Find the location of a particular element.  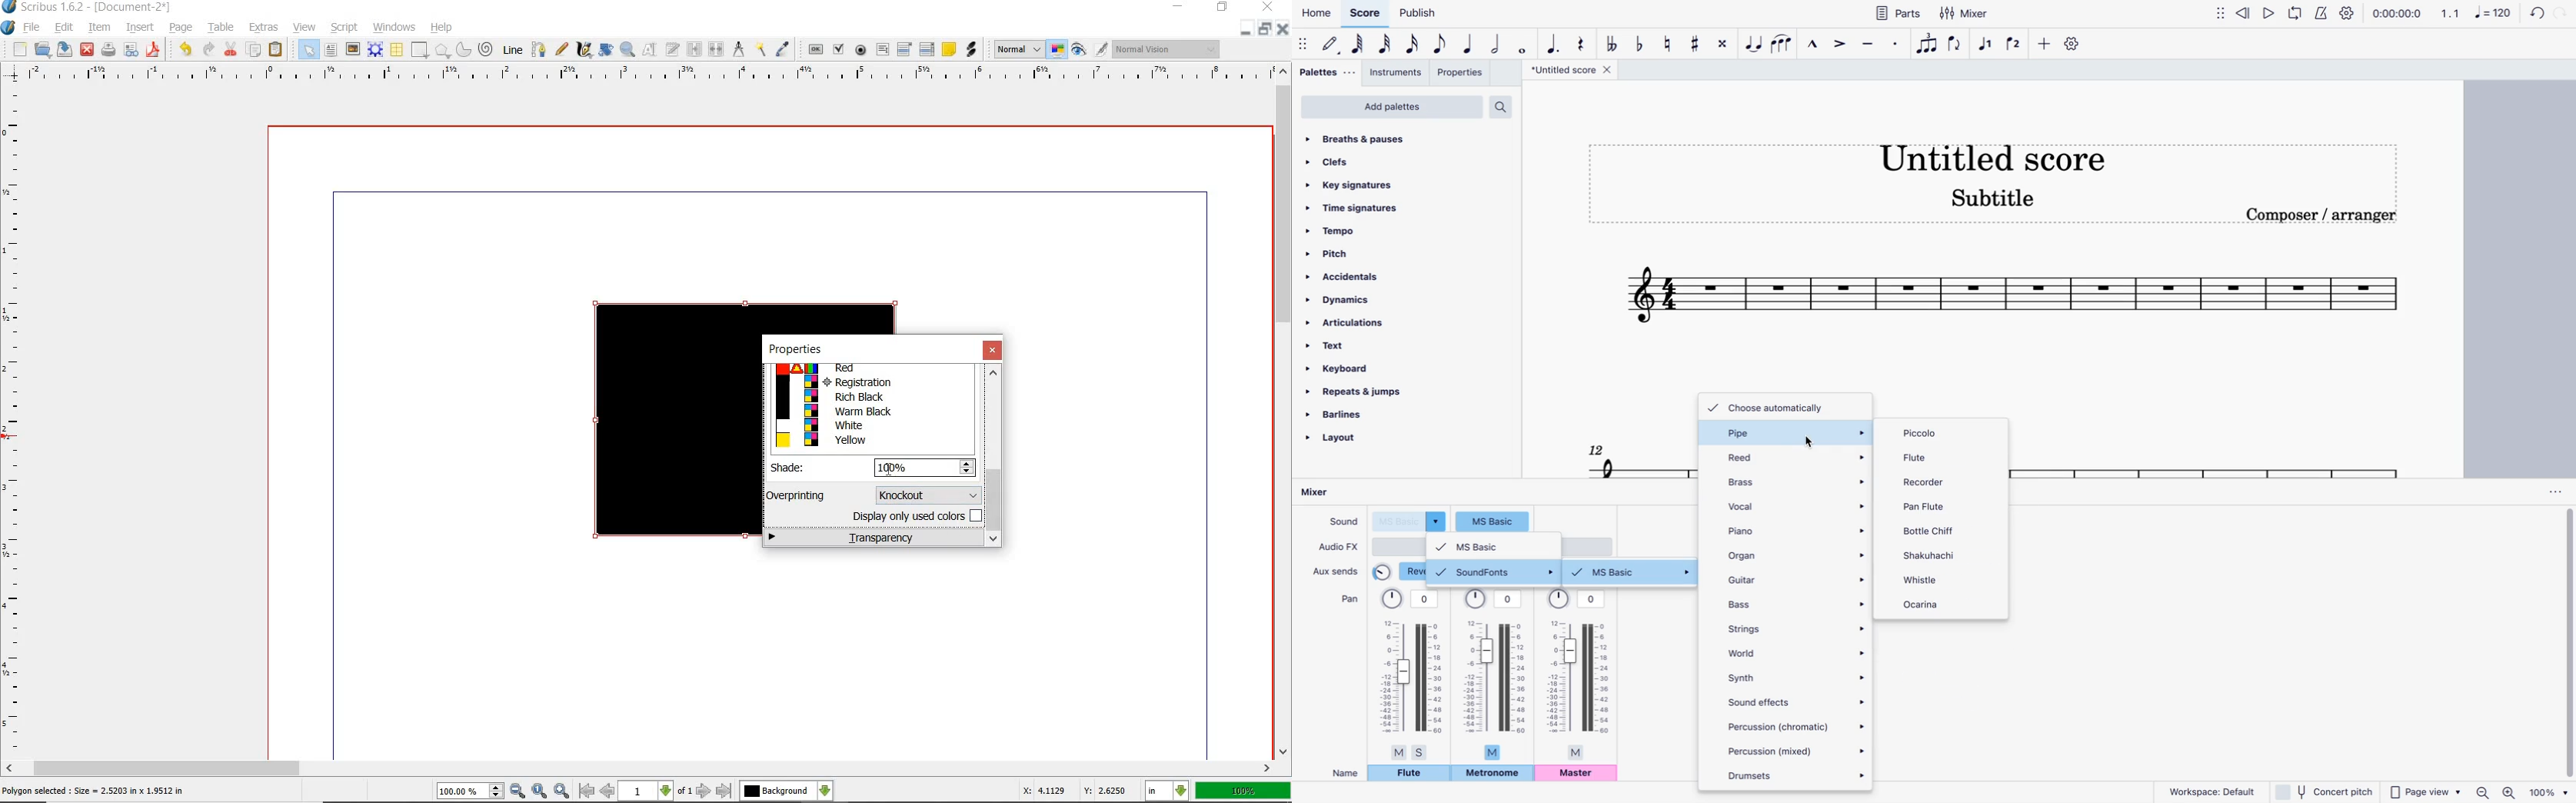

polygon is located at coordinates (442, 49).